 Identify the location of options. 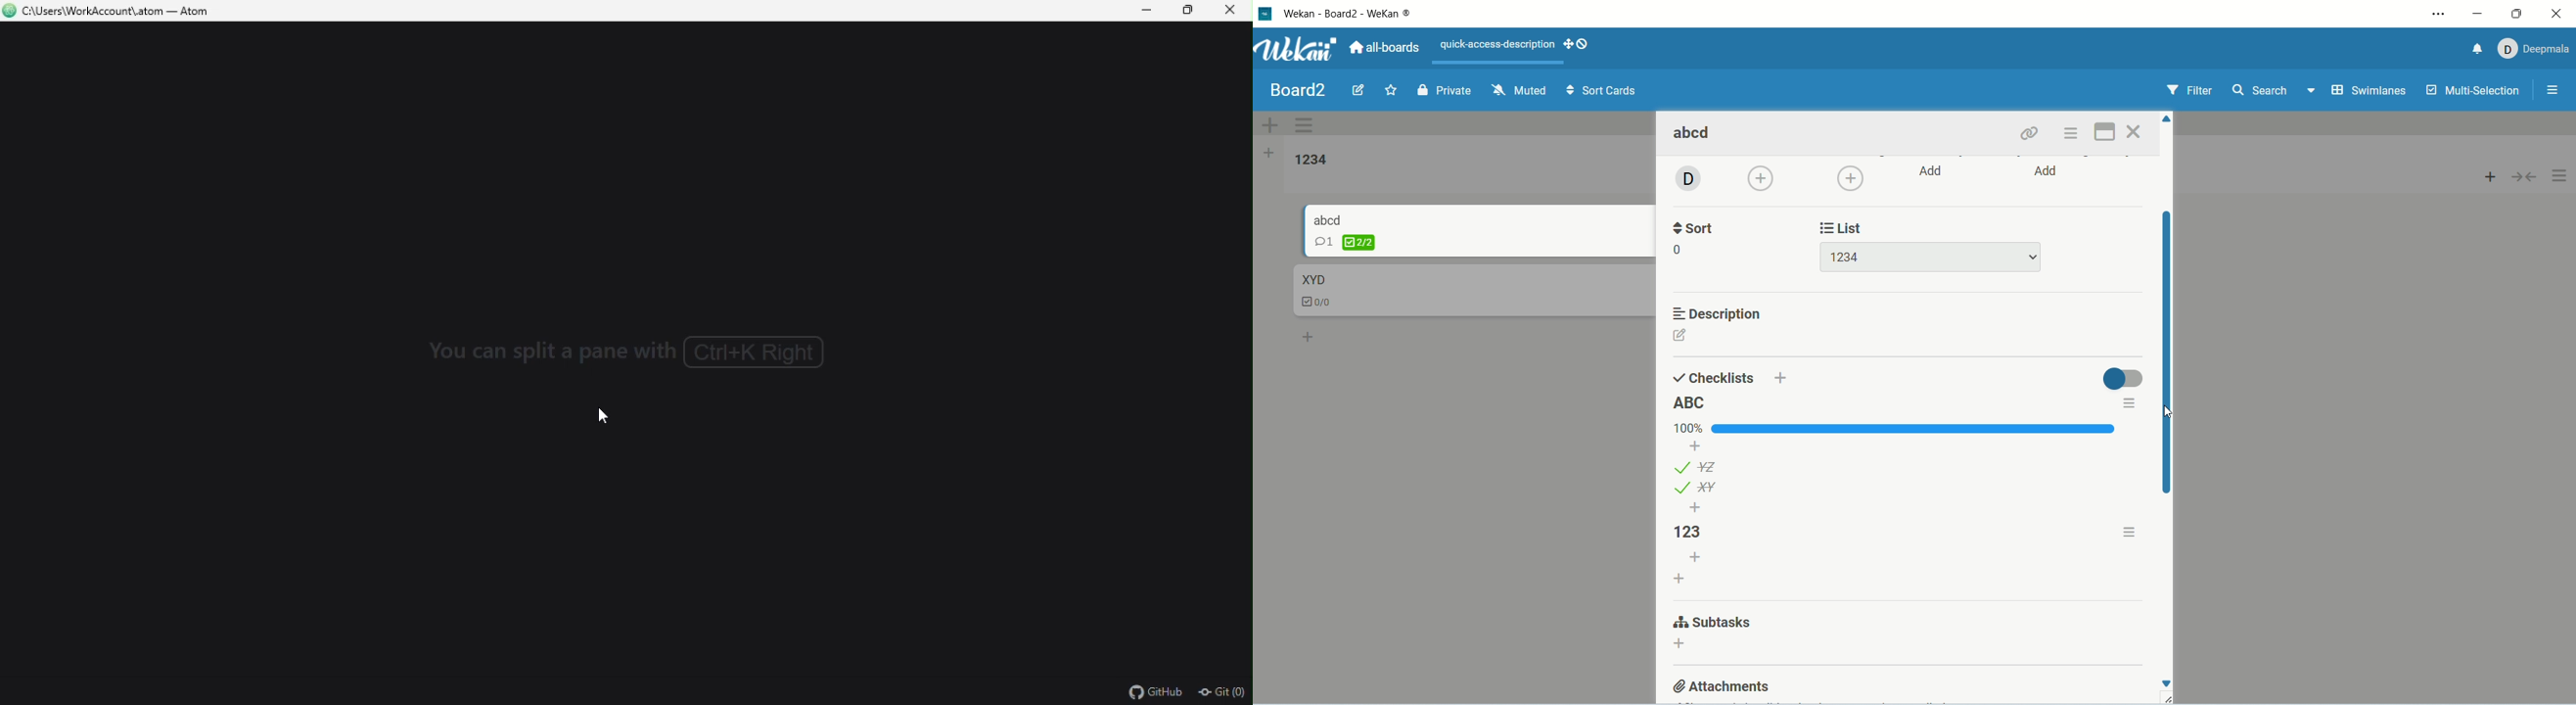
(2074, 134).